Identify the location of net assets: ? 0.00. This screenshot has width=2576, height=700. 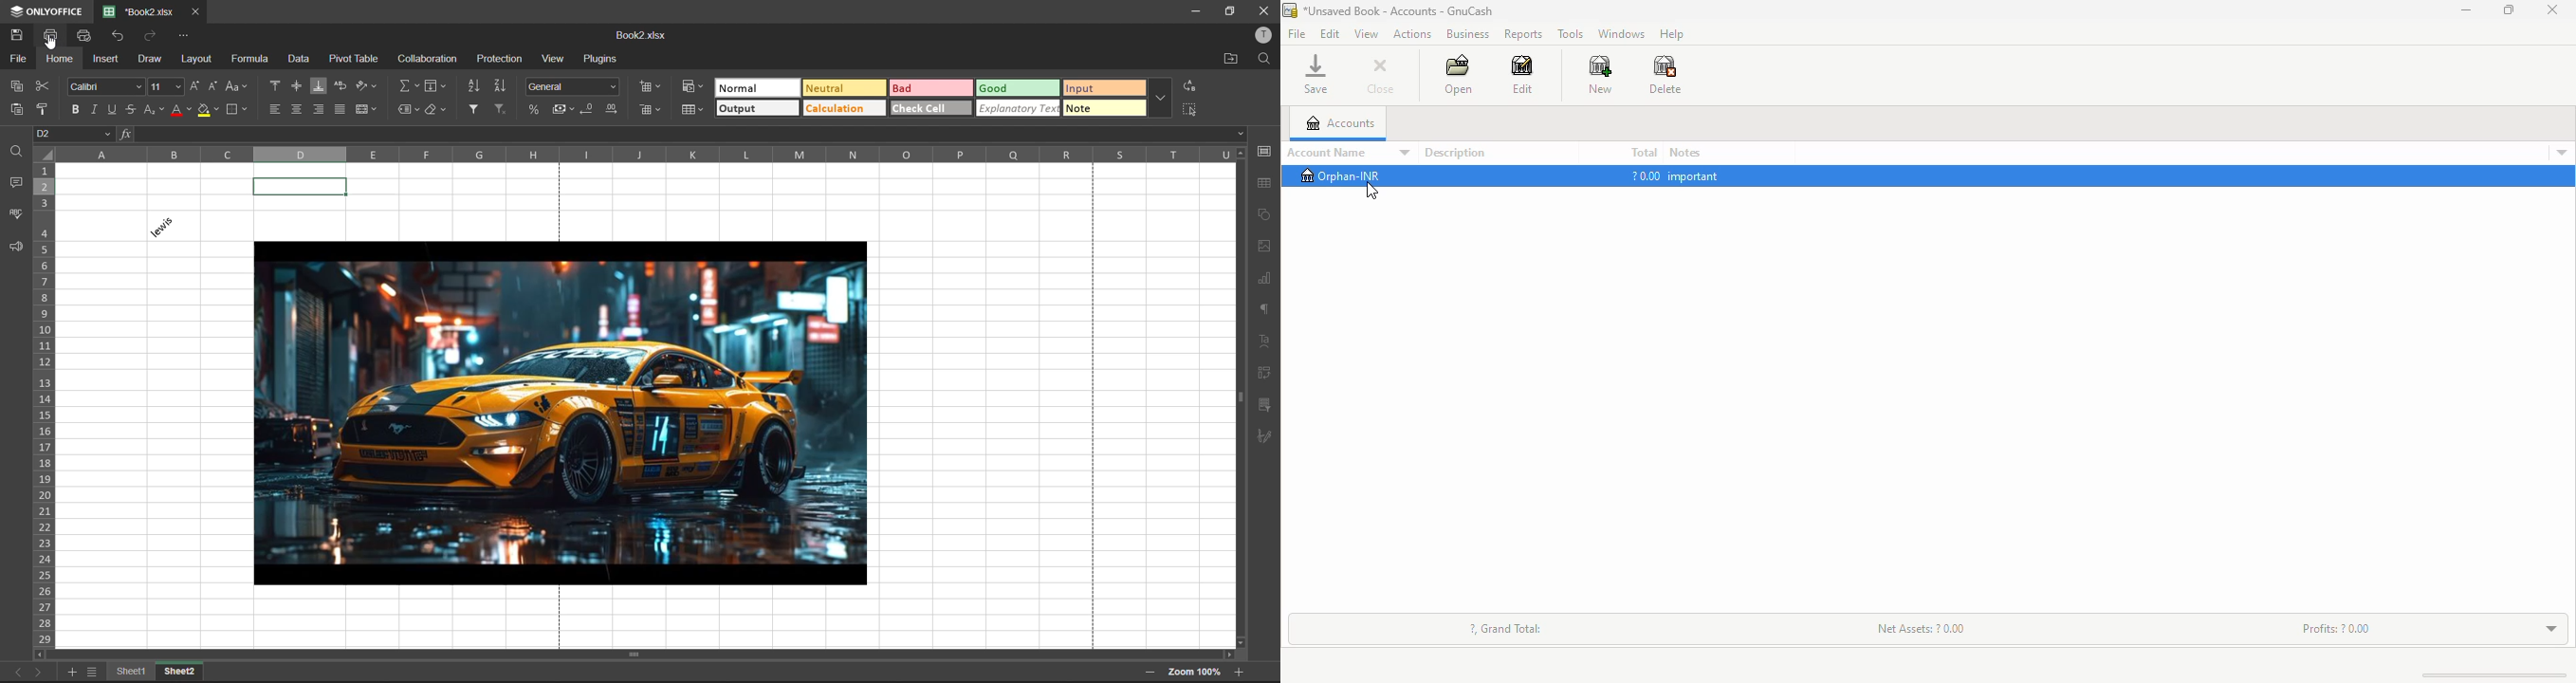
(1922, 627).